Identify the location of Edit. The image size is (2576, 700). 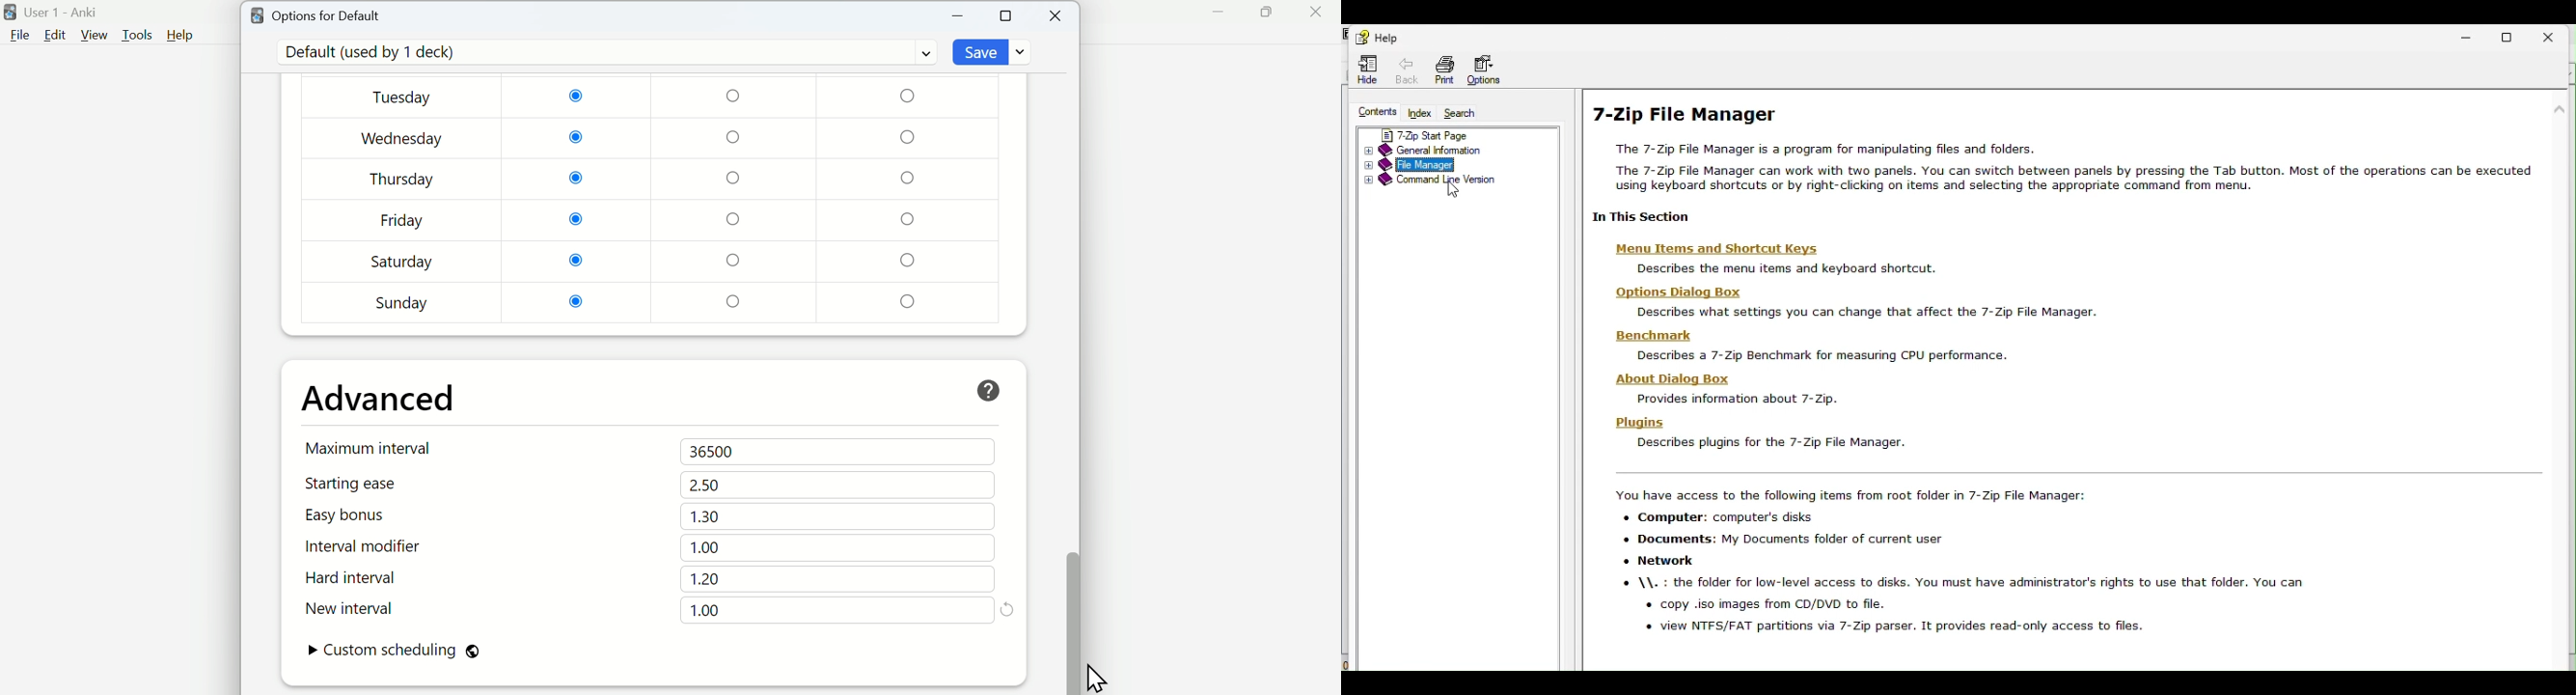
(55, 35).